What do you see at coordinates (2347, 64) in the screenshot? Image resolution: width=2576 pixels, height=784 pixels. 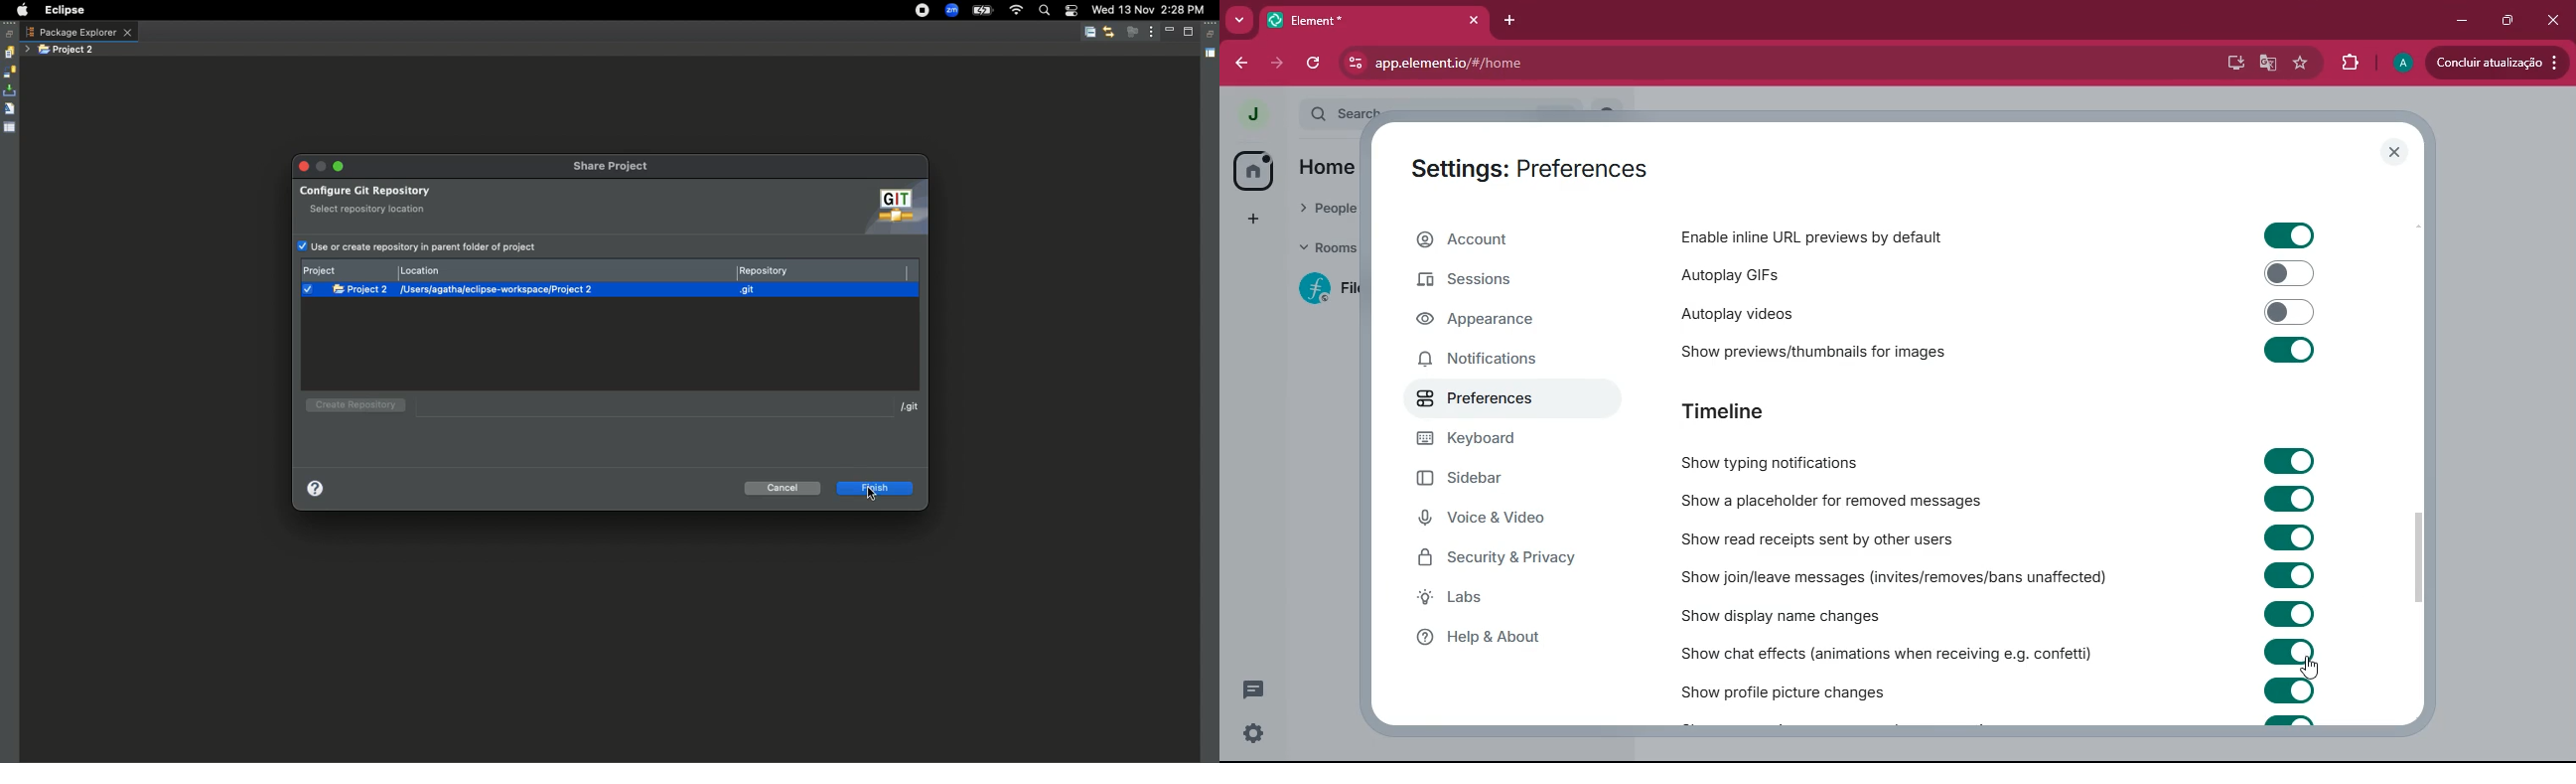 I see `extensions` at bounding box center [2347, 64].